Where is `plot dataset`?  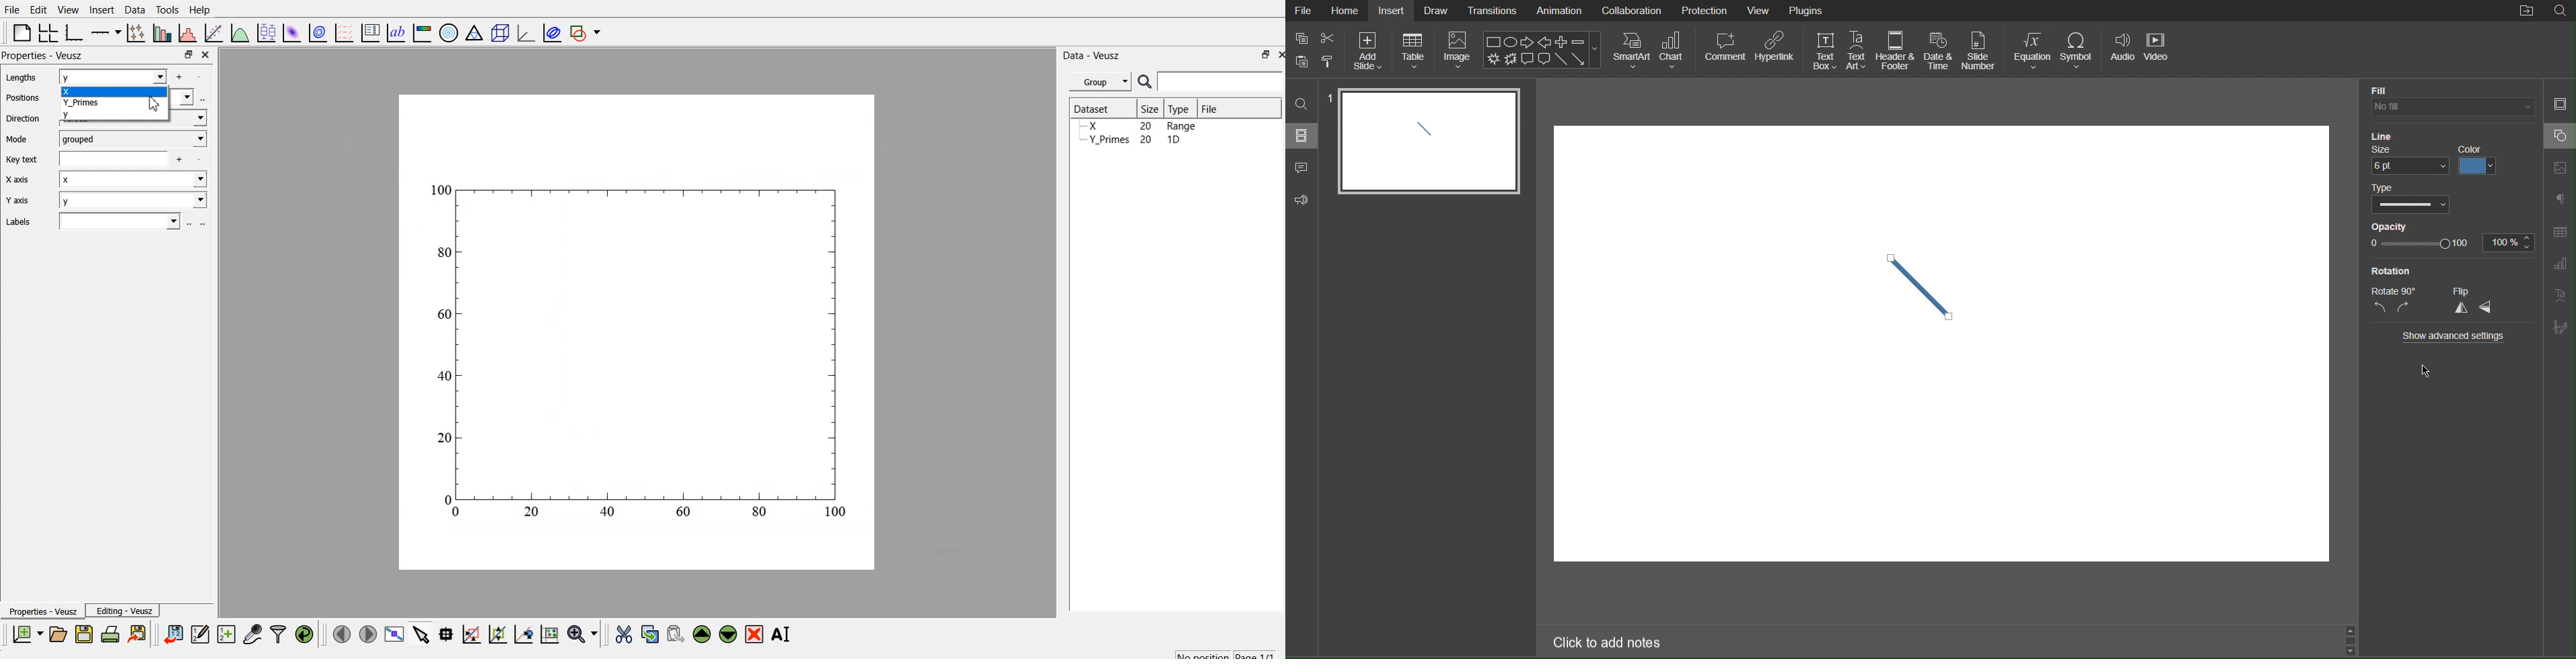
plot dataset is located at coordinates (292, 32).